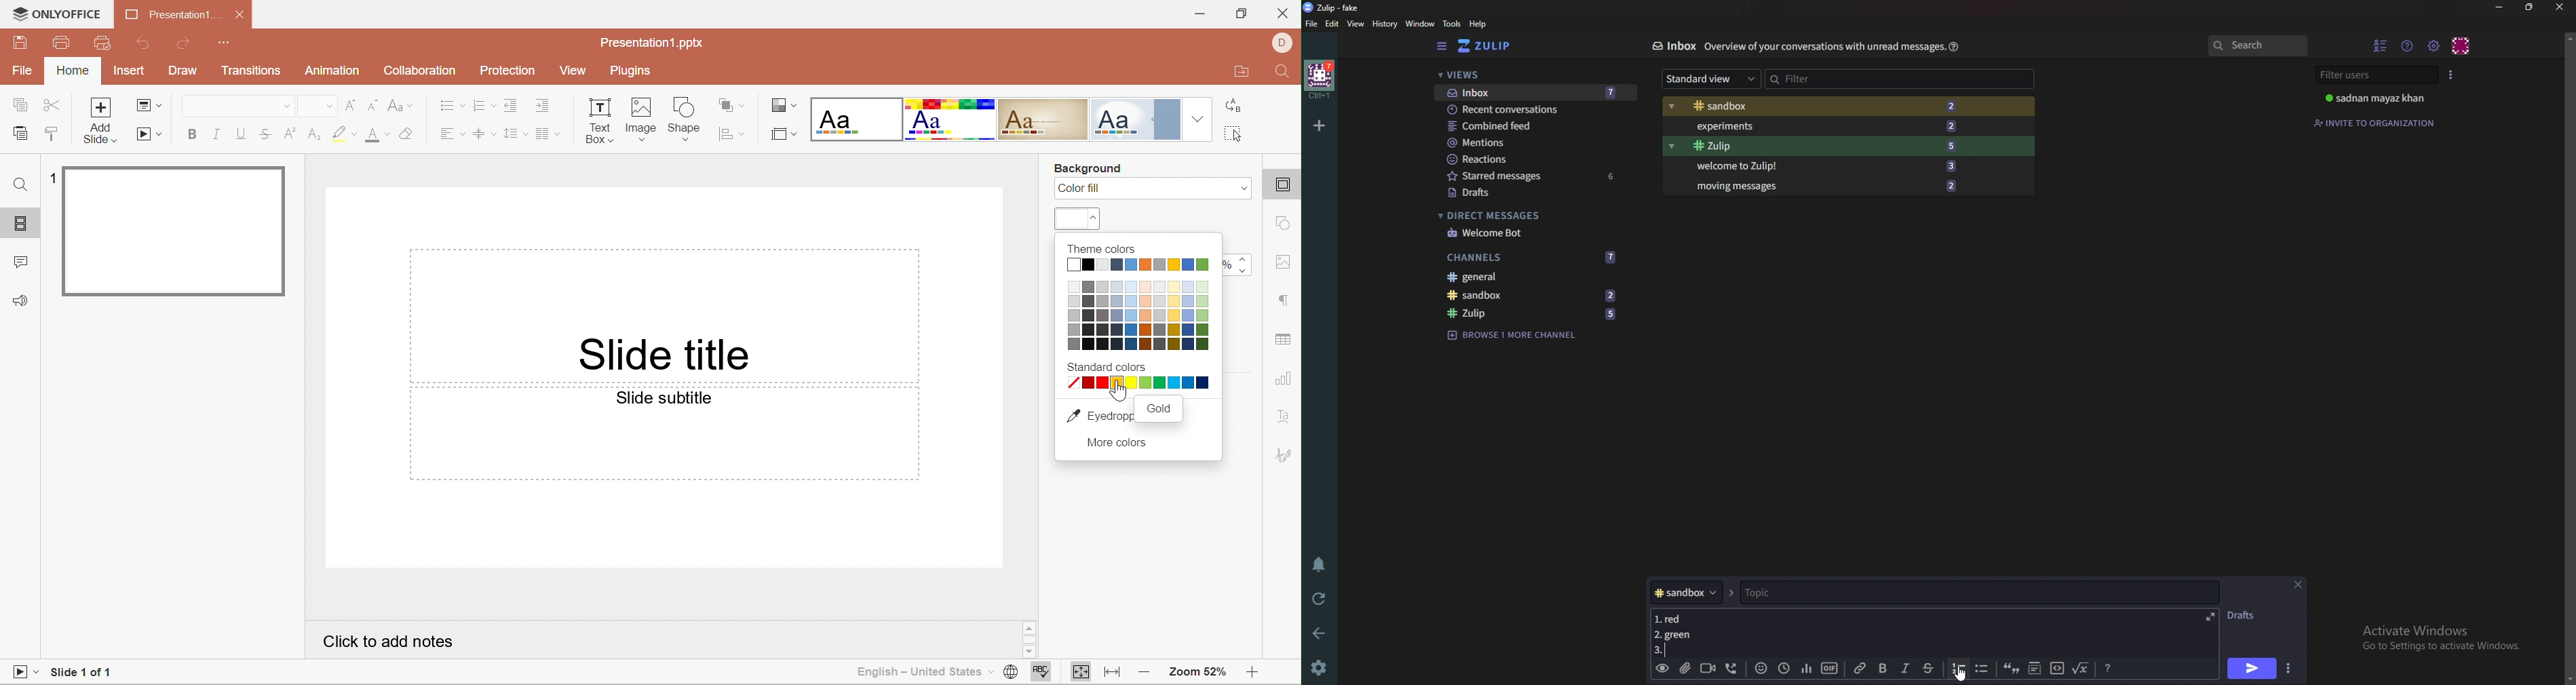 This screenshot has height=700, width=2576. I want to click on Open file location, so click(1242, 73).